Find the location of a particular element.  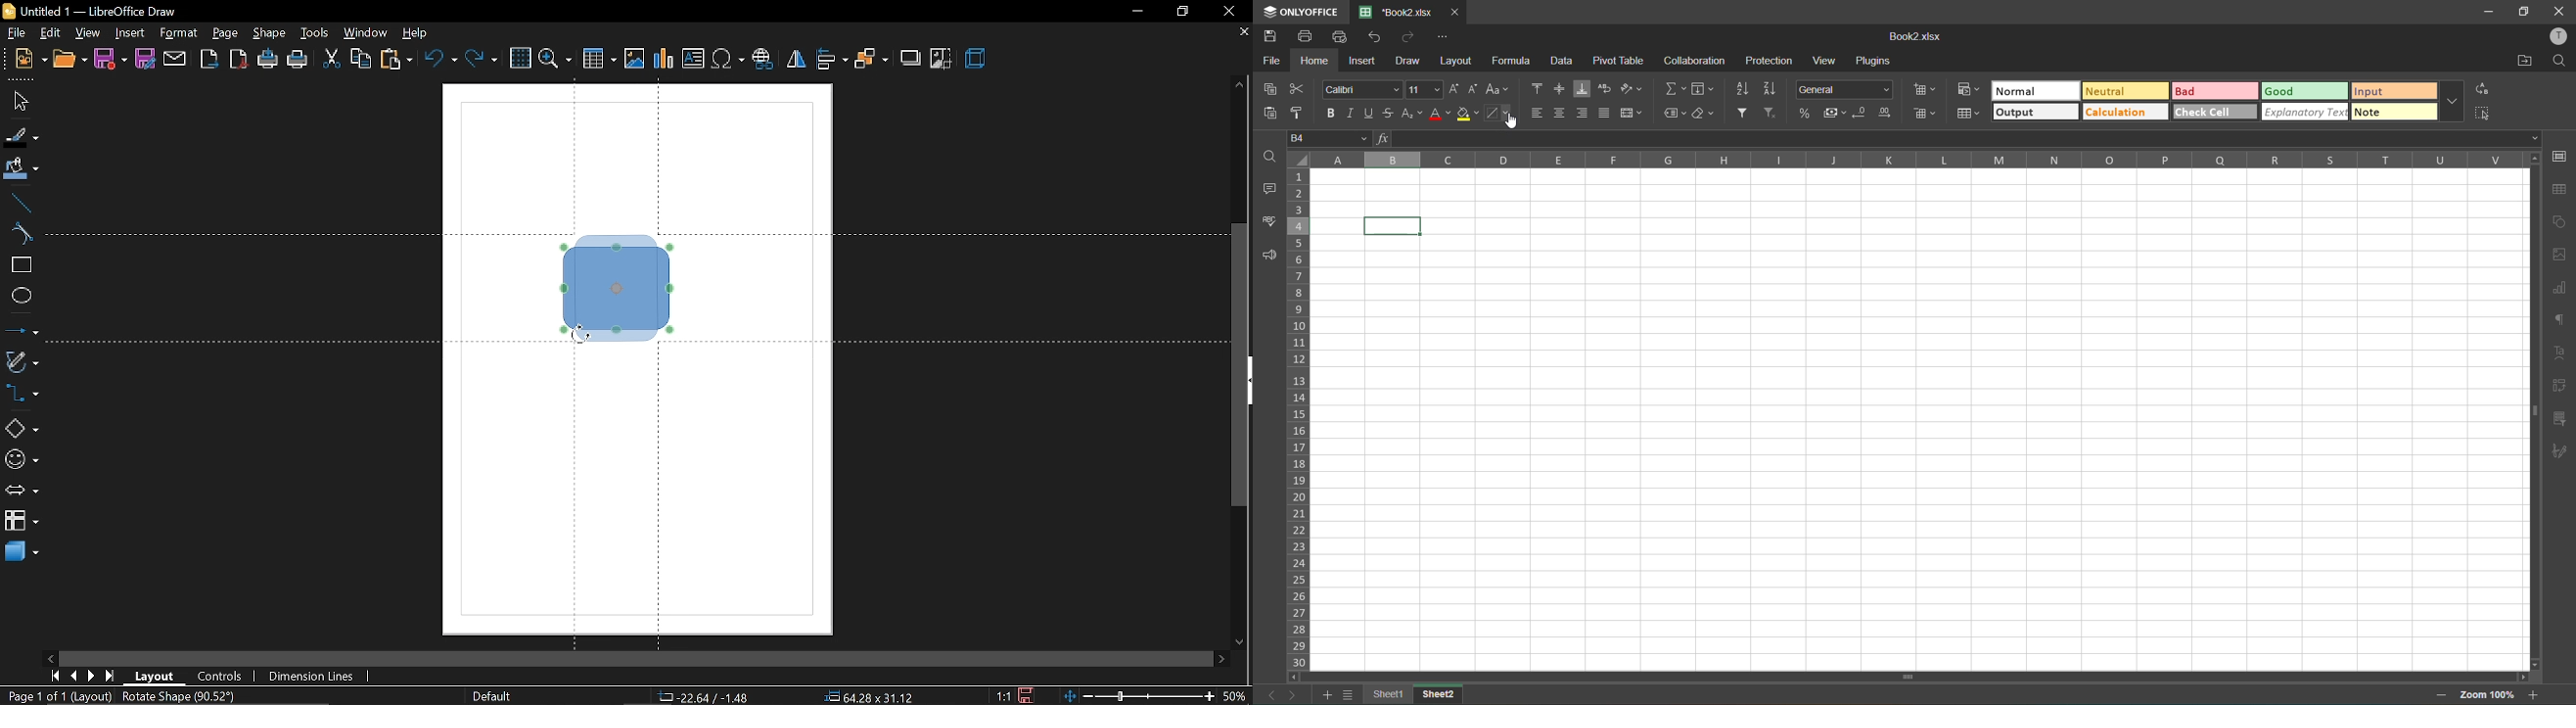

calculation is located at coordinates (2128, 112).